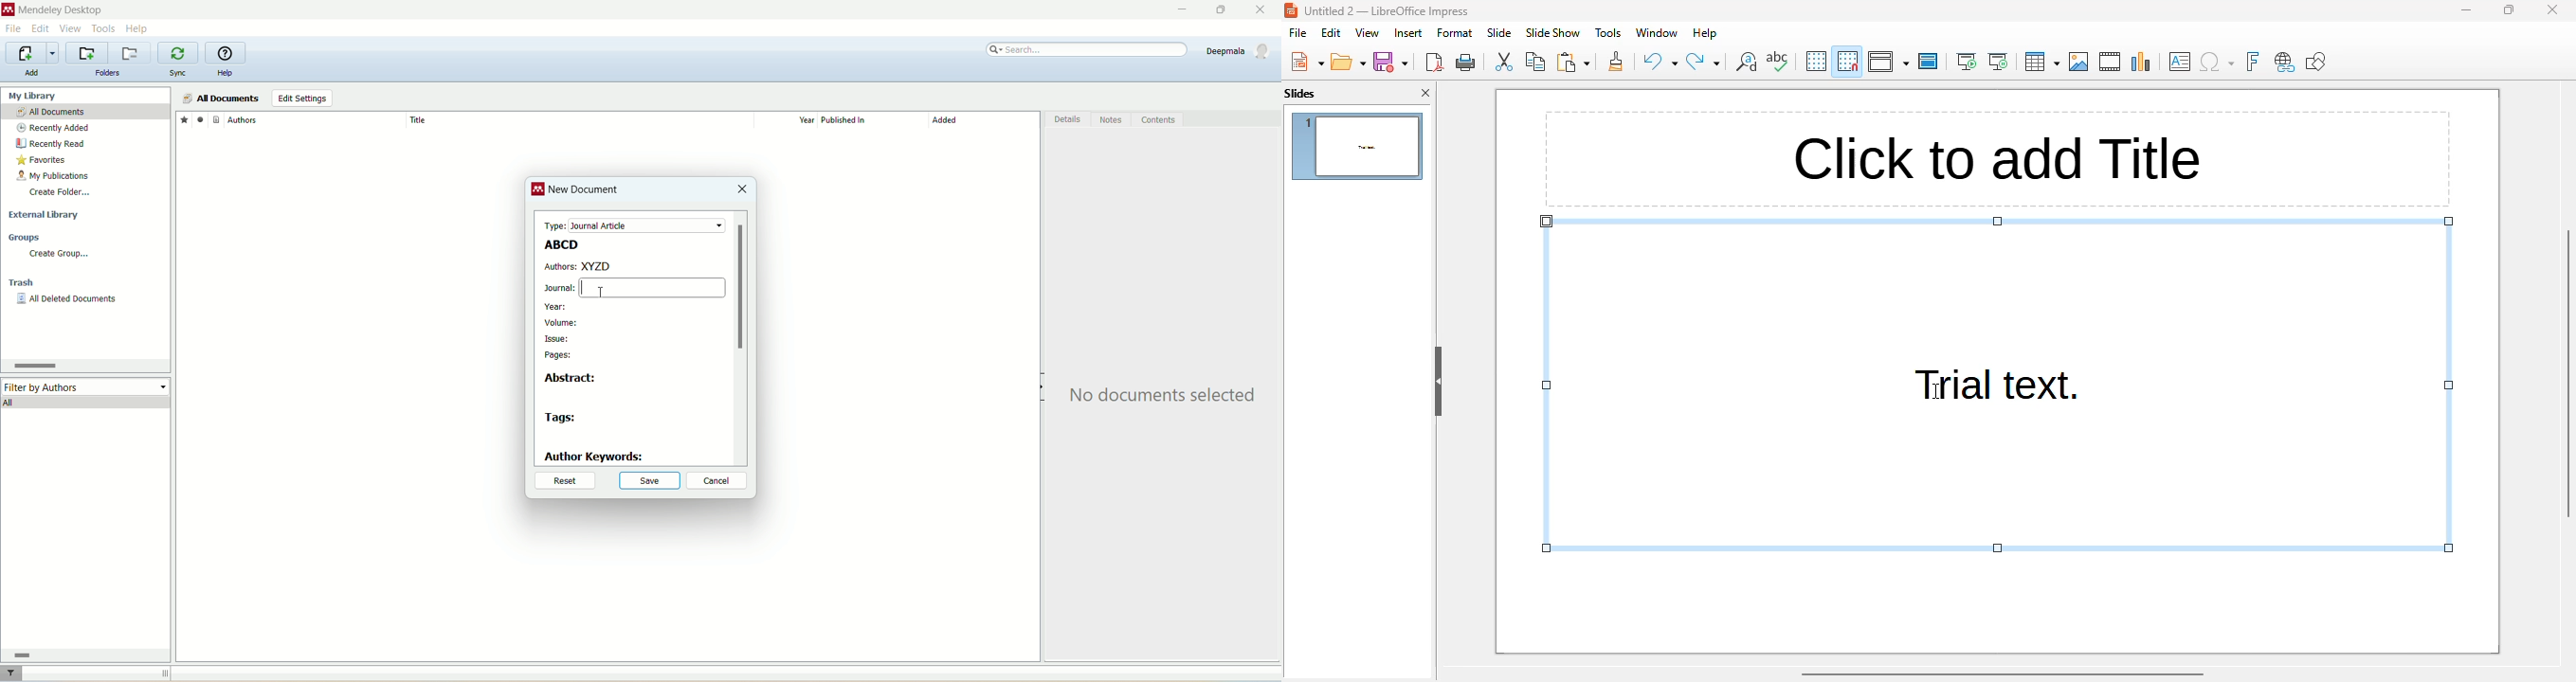 Image resolution: width=2576 pixels, height=700 pixels. Describe the element at coordinates (58, 254) in the screenshot. I see `create group` at that location.